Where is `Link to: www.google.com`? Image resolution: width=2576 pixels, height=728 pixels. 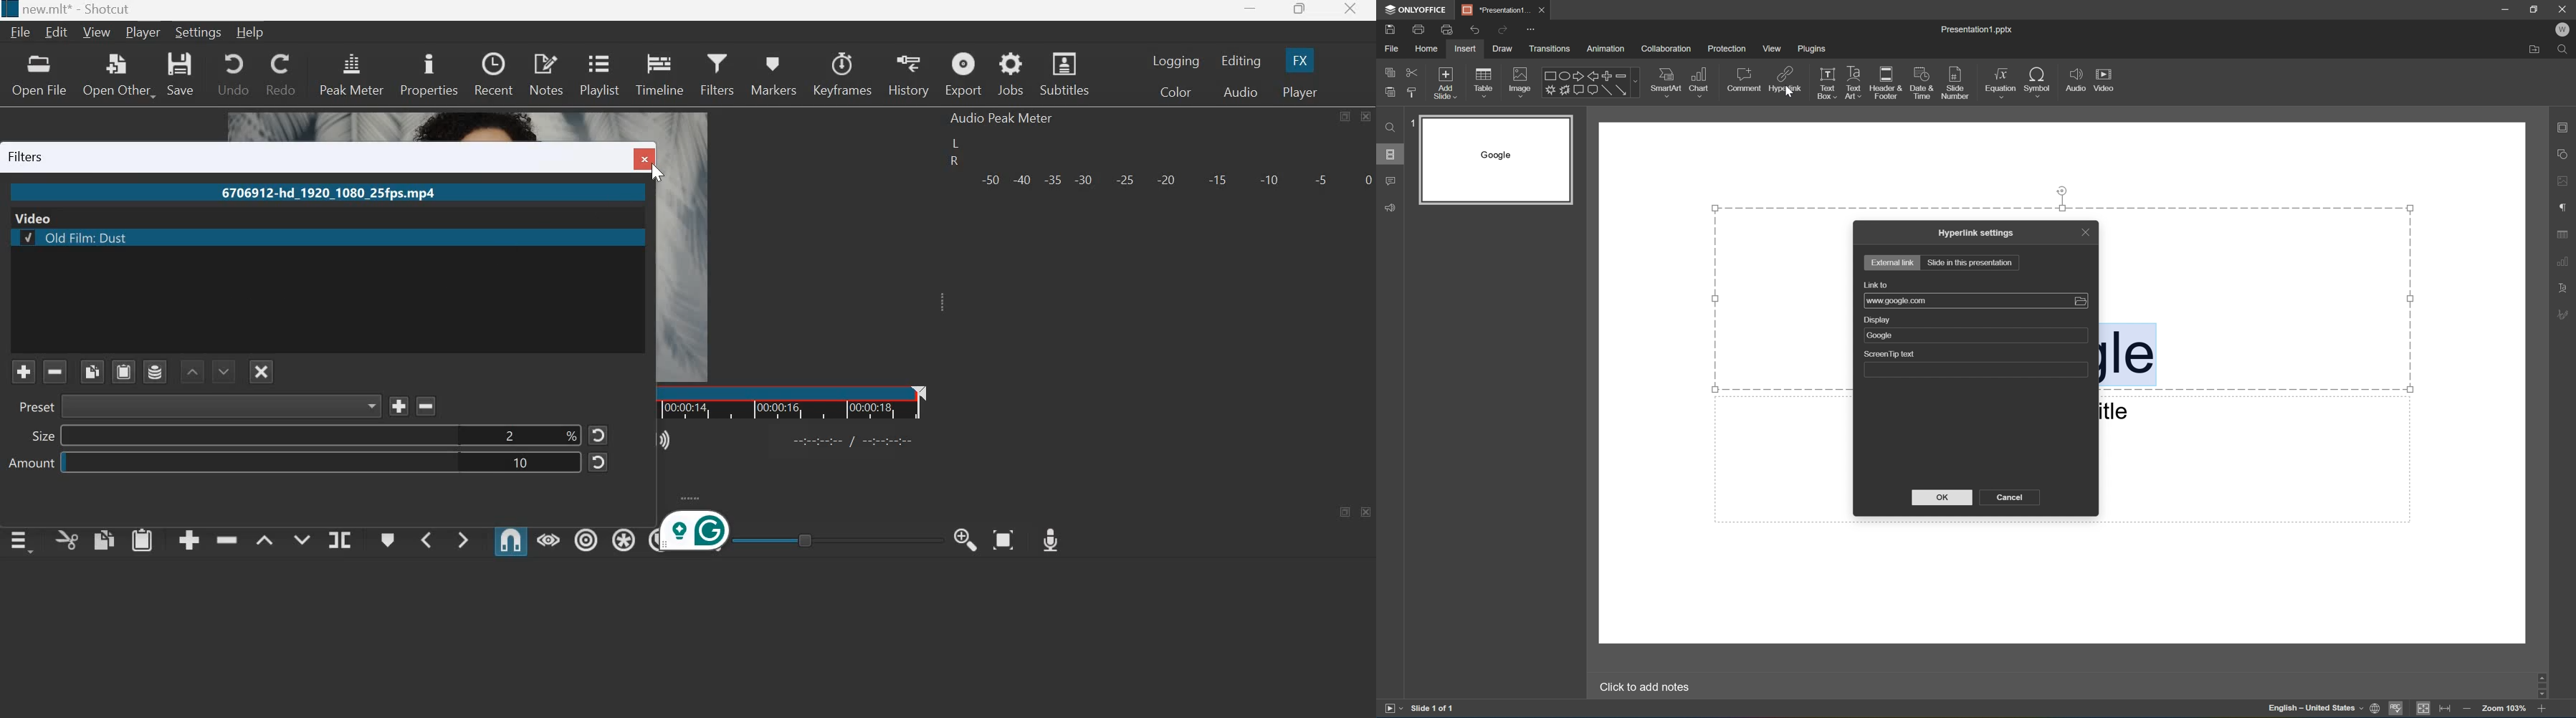
Link to: www.google.com is located at coordinates (1976, 294).